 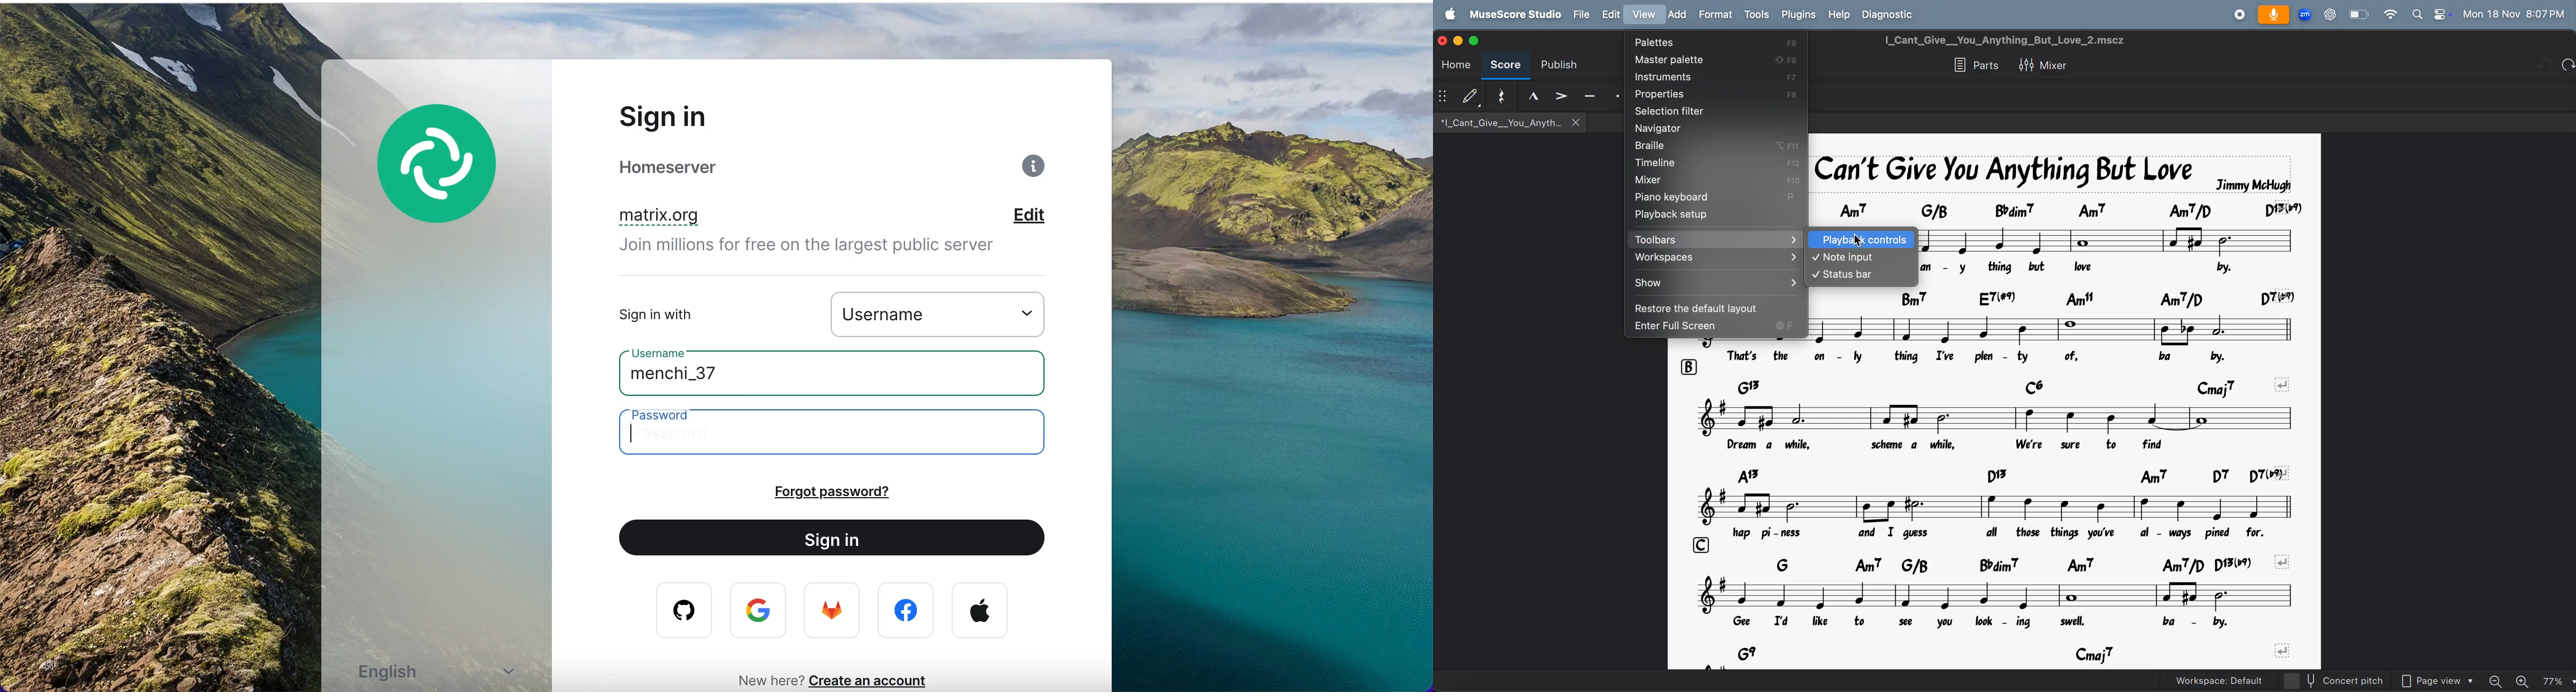 I want to click on notes, so click(x=1992, y=419).